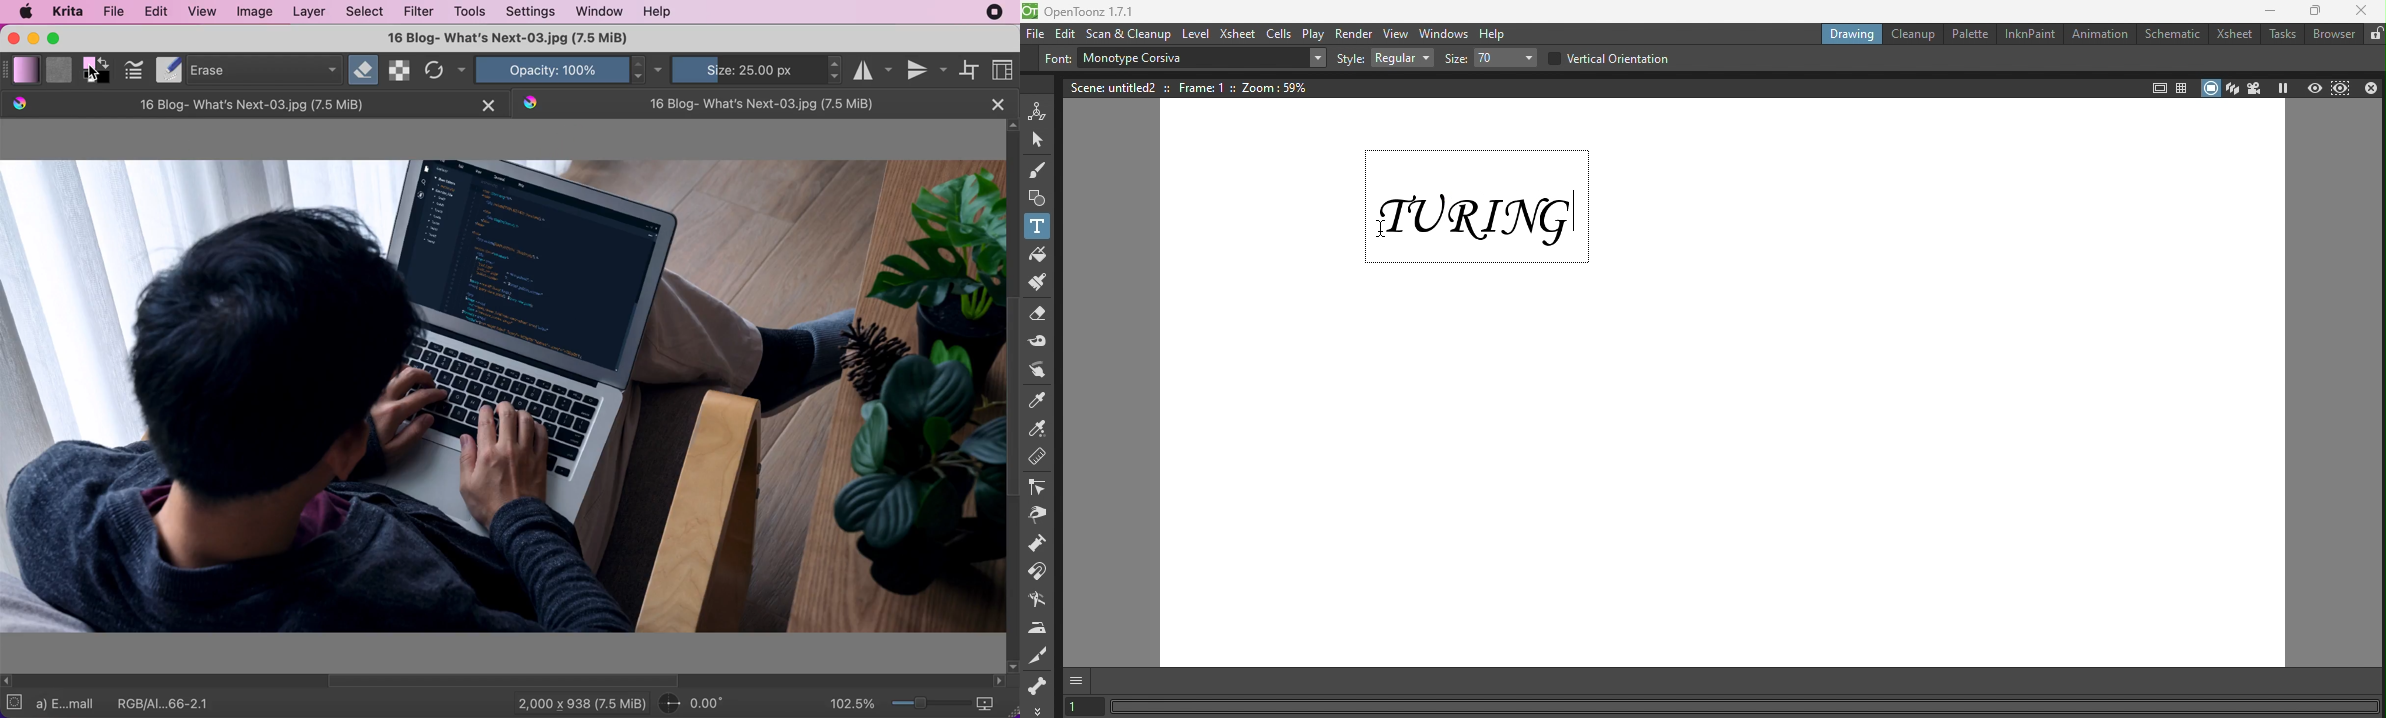  I want to click on reload original preset, so click(433, 70).